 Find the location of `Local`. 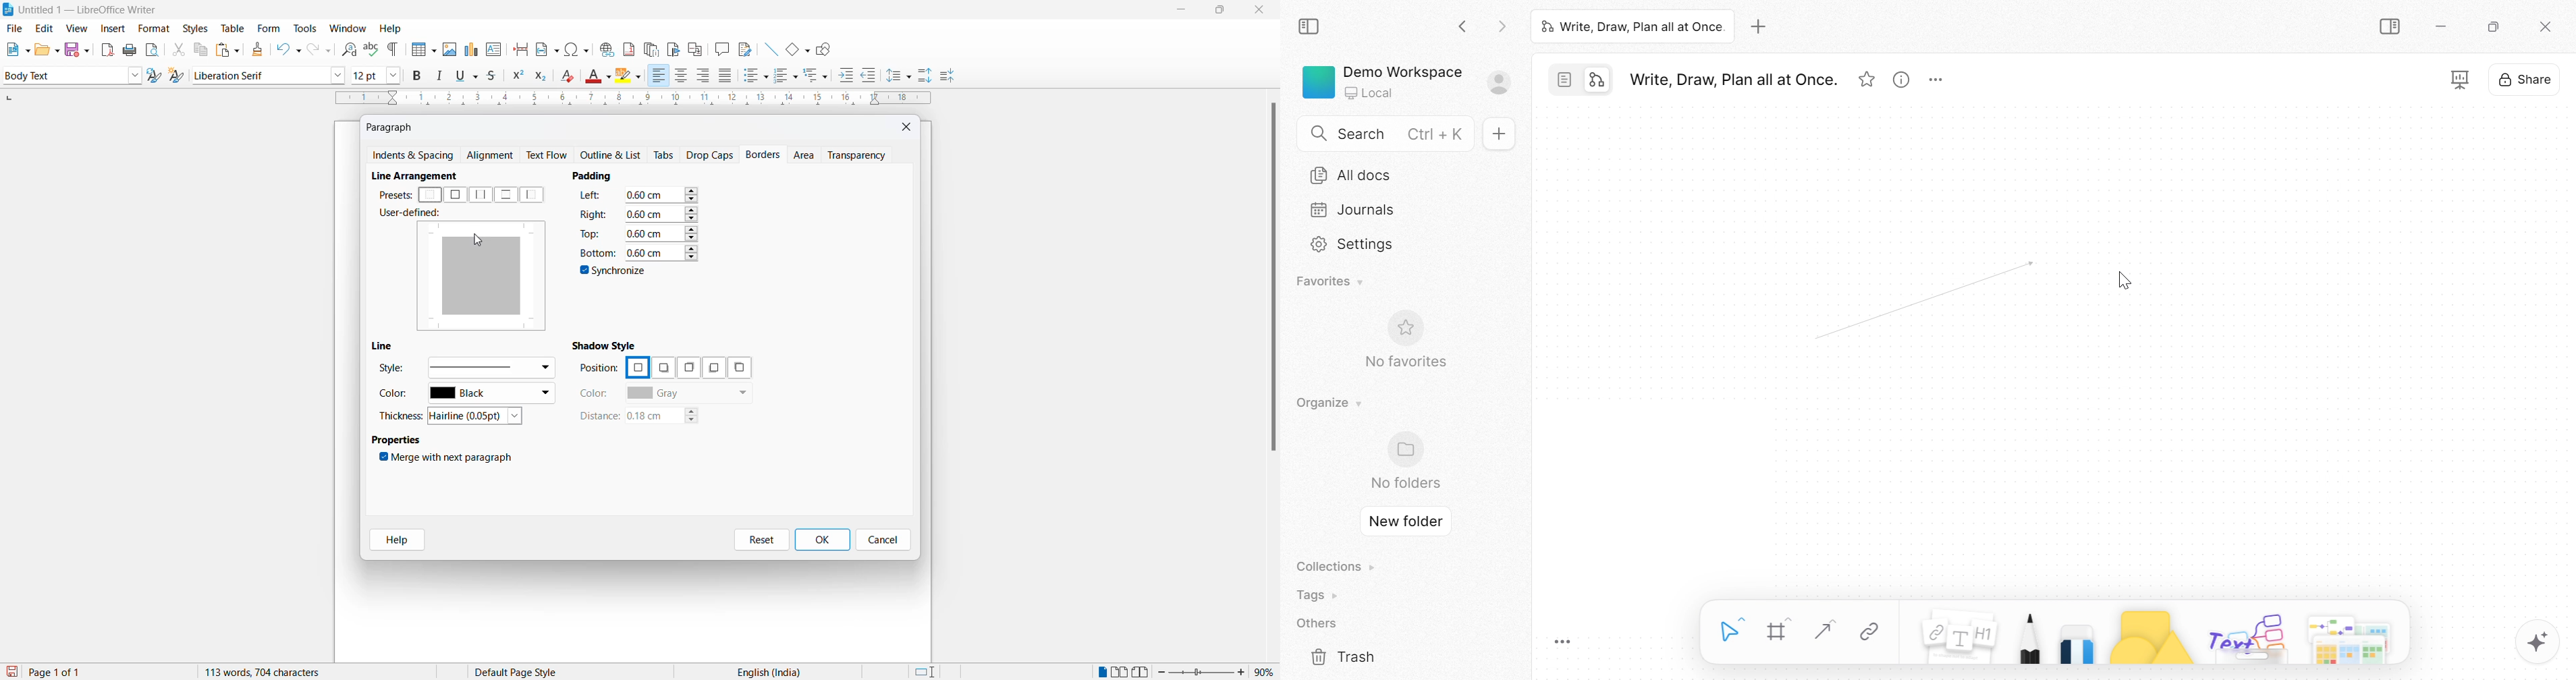

Local is located at coordinates (1370, 94).